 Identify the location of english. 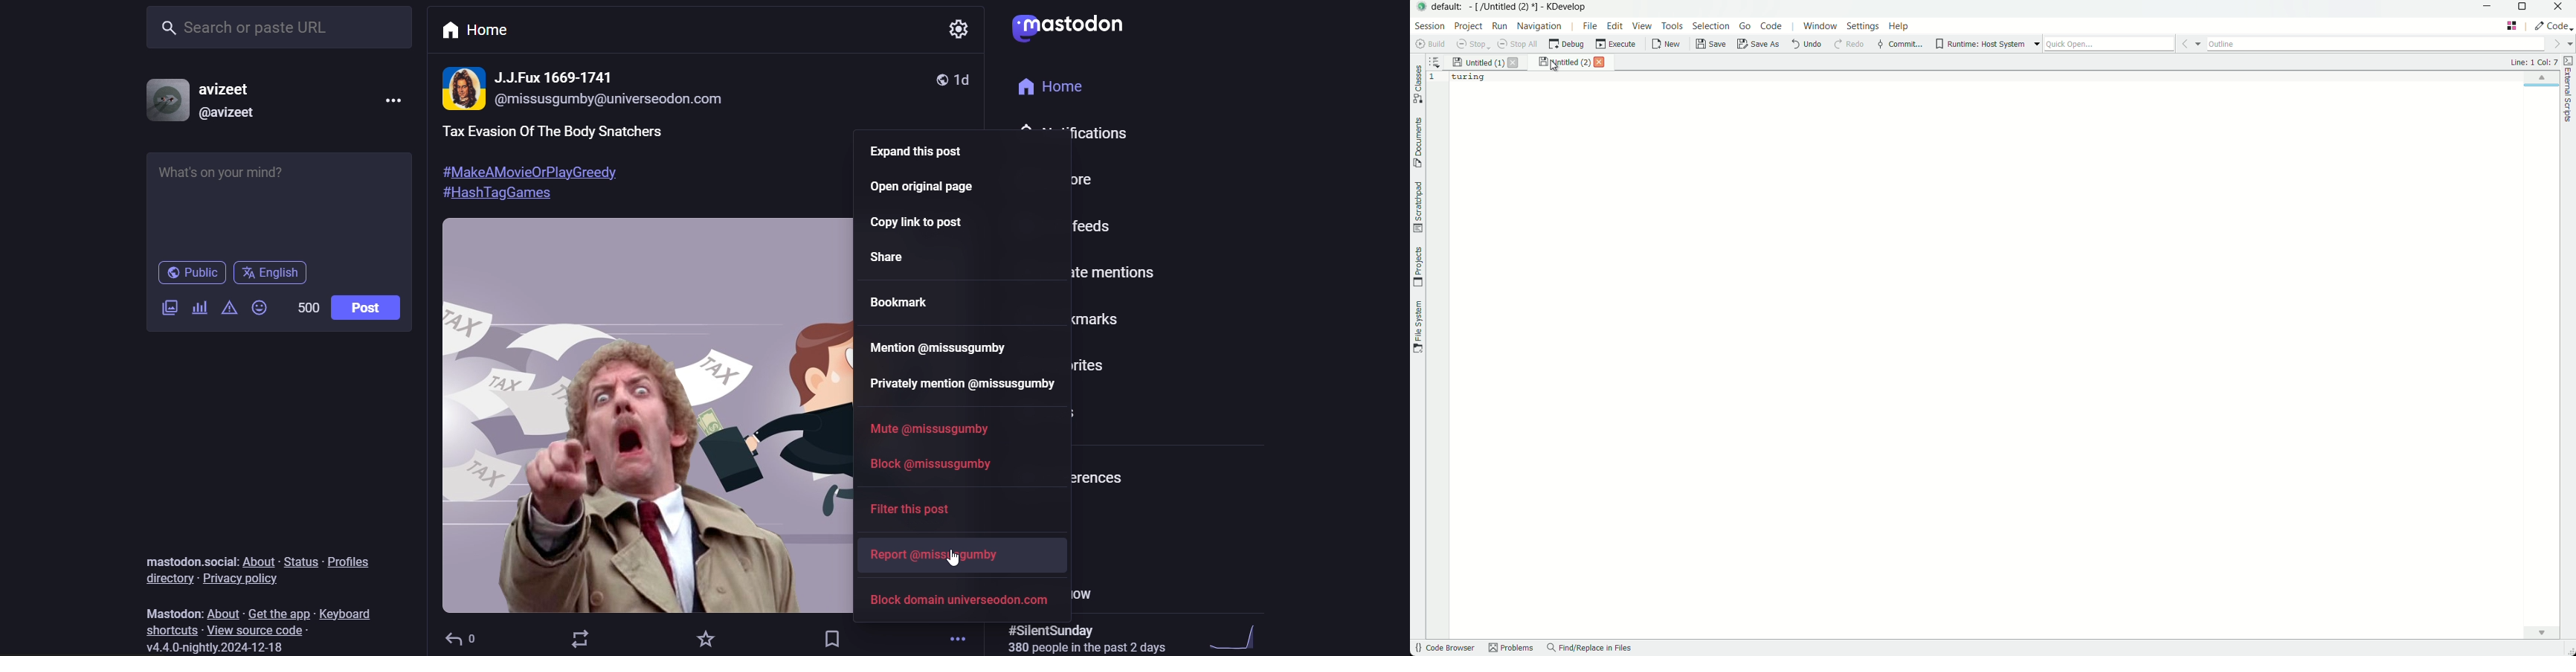
(268, 275).